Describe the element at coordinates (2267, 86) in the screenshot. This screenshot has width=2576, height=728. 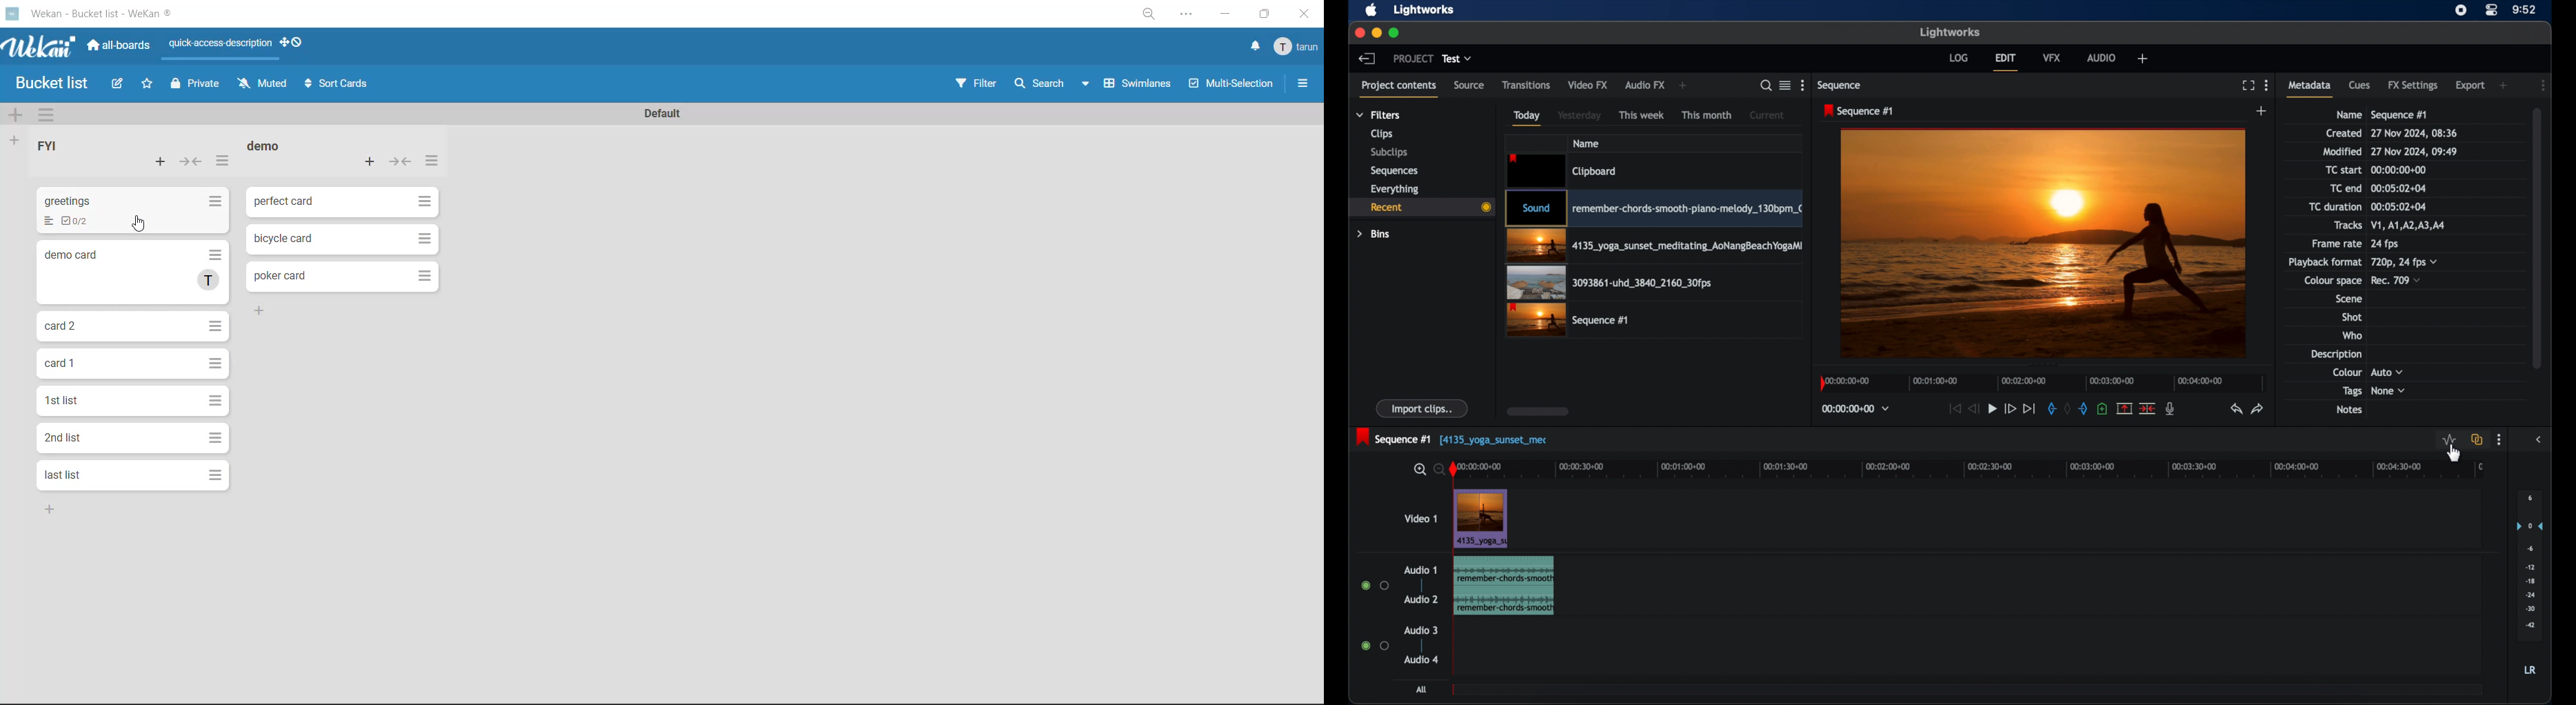
I see `more options` at that location.